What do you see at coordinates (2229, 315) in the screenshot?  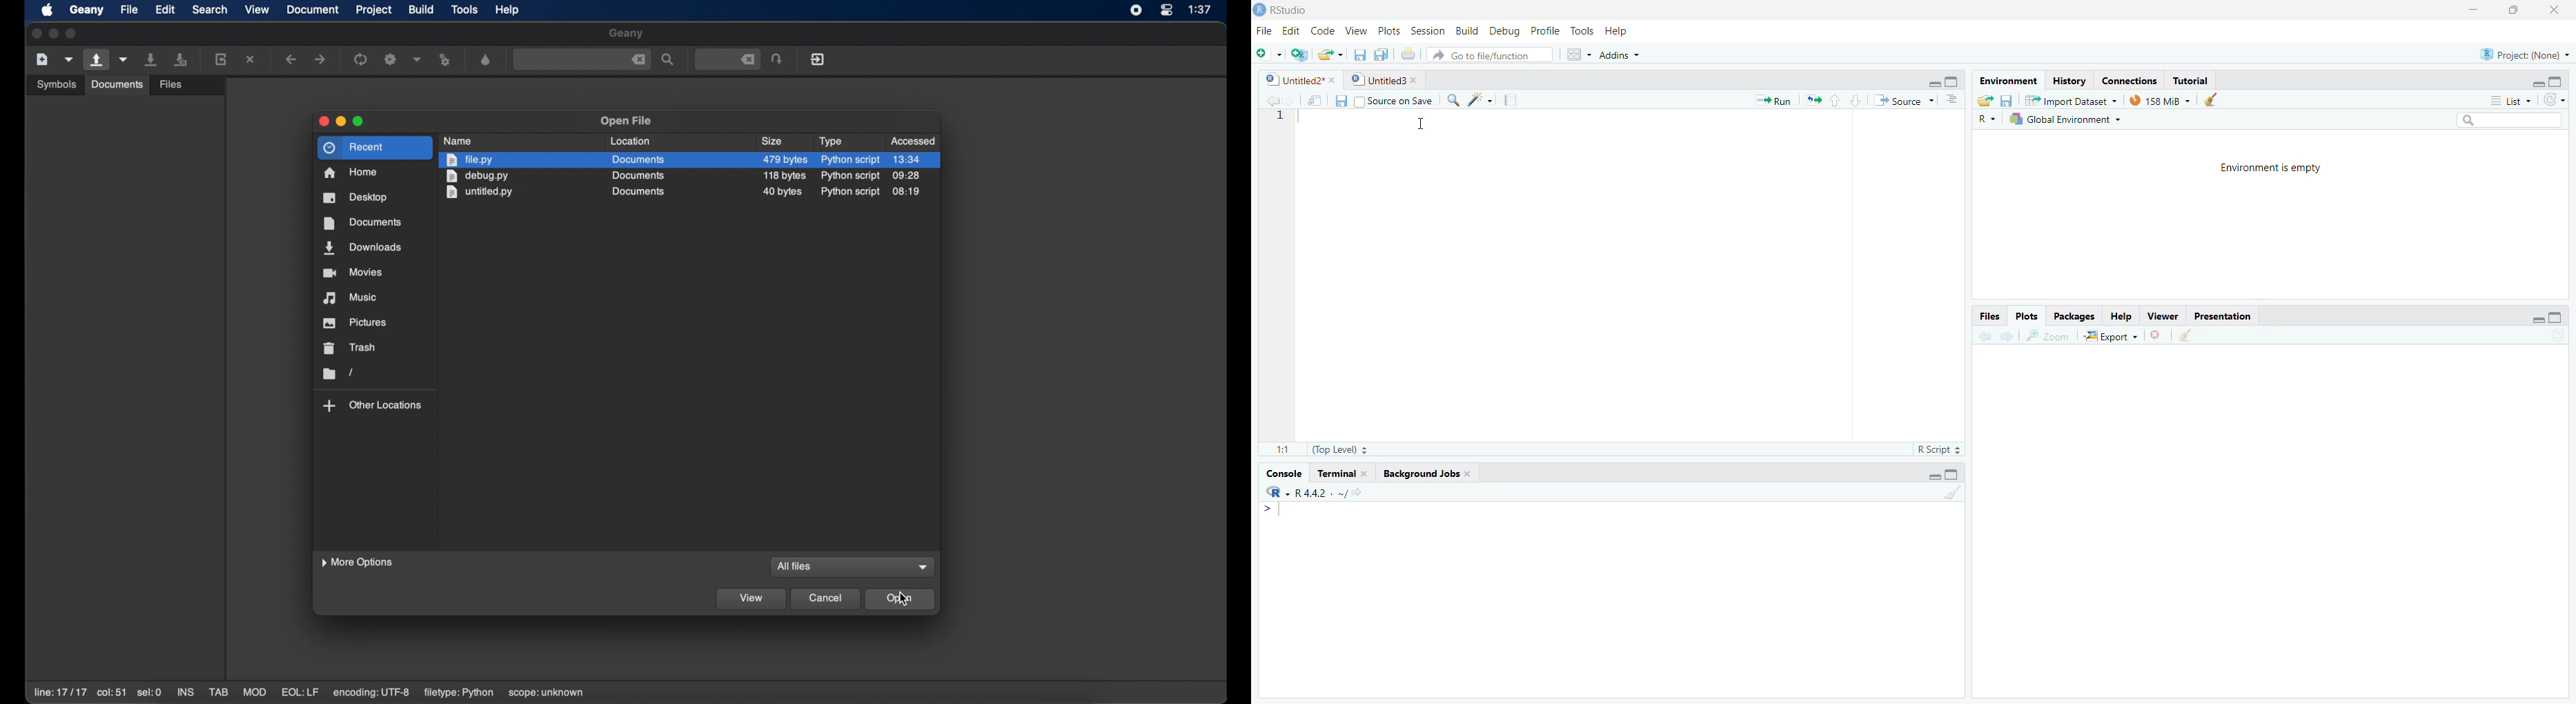 I see `Presentation` at bounding box center [2229, 315].